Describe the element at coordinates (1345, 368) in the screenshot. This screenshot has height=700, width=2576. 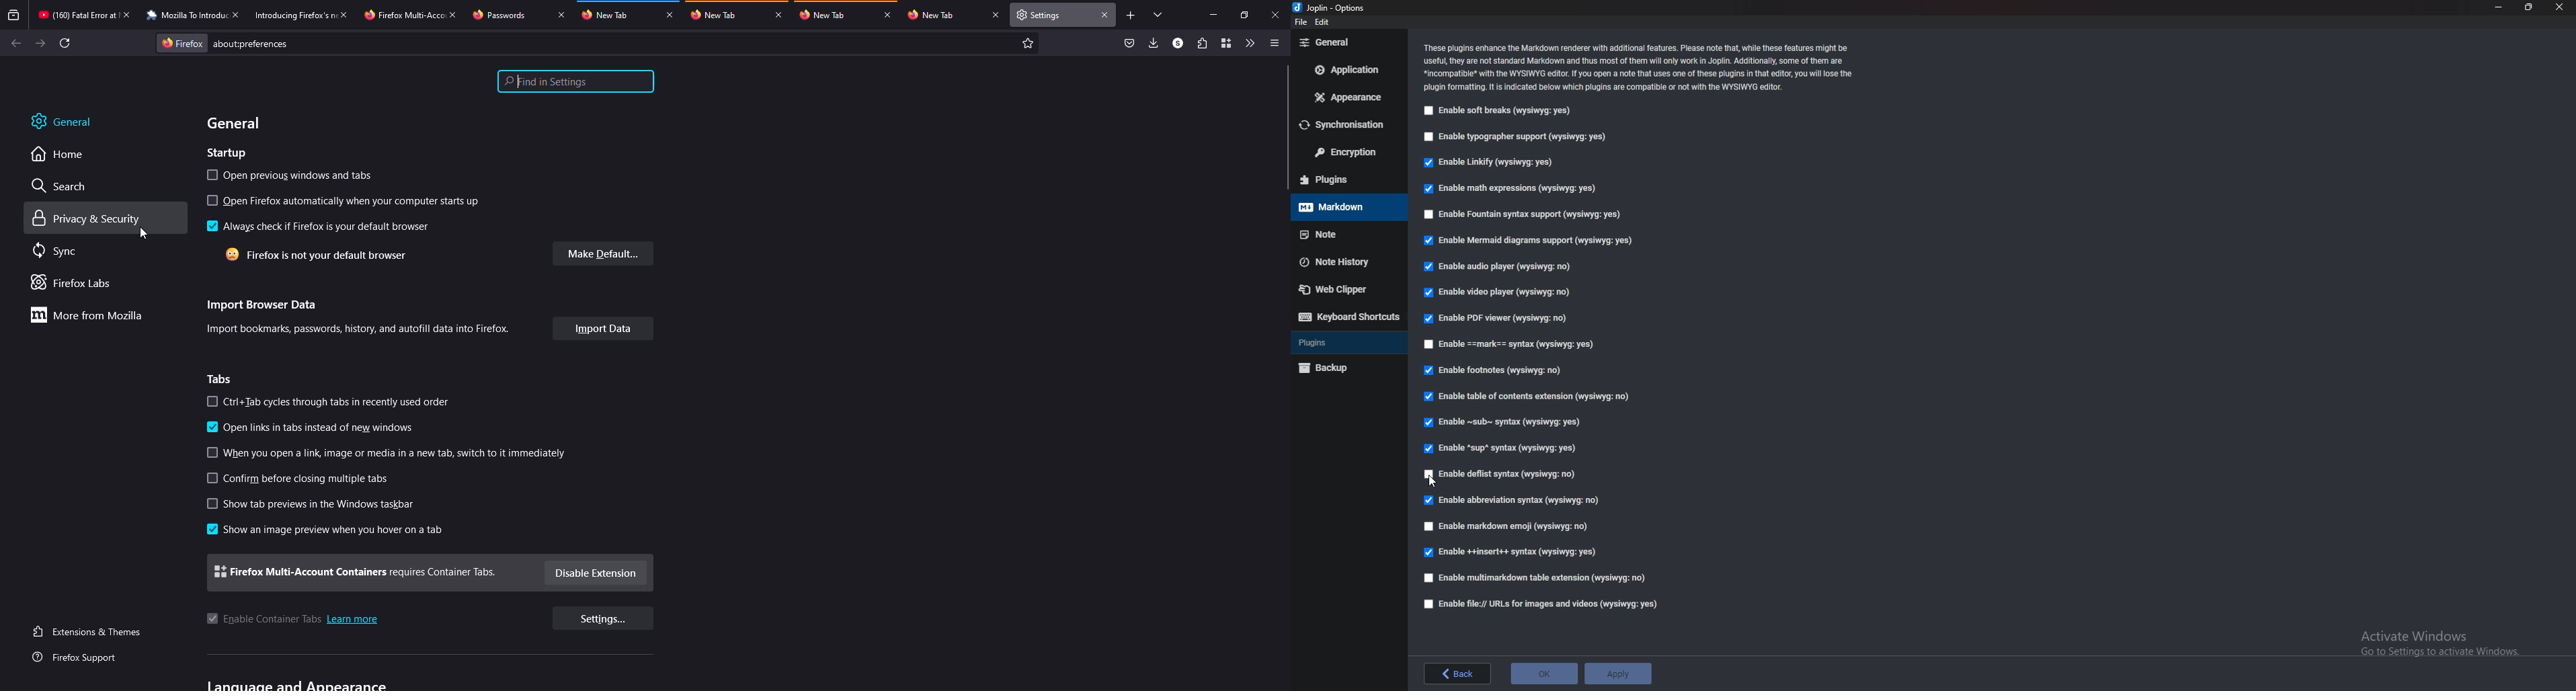
I see `backup` at that location.